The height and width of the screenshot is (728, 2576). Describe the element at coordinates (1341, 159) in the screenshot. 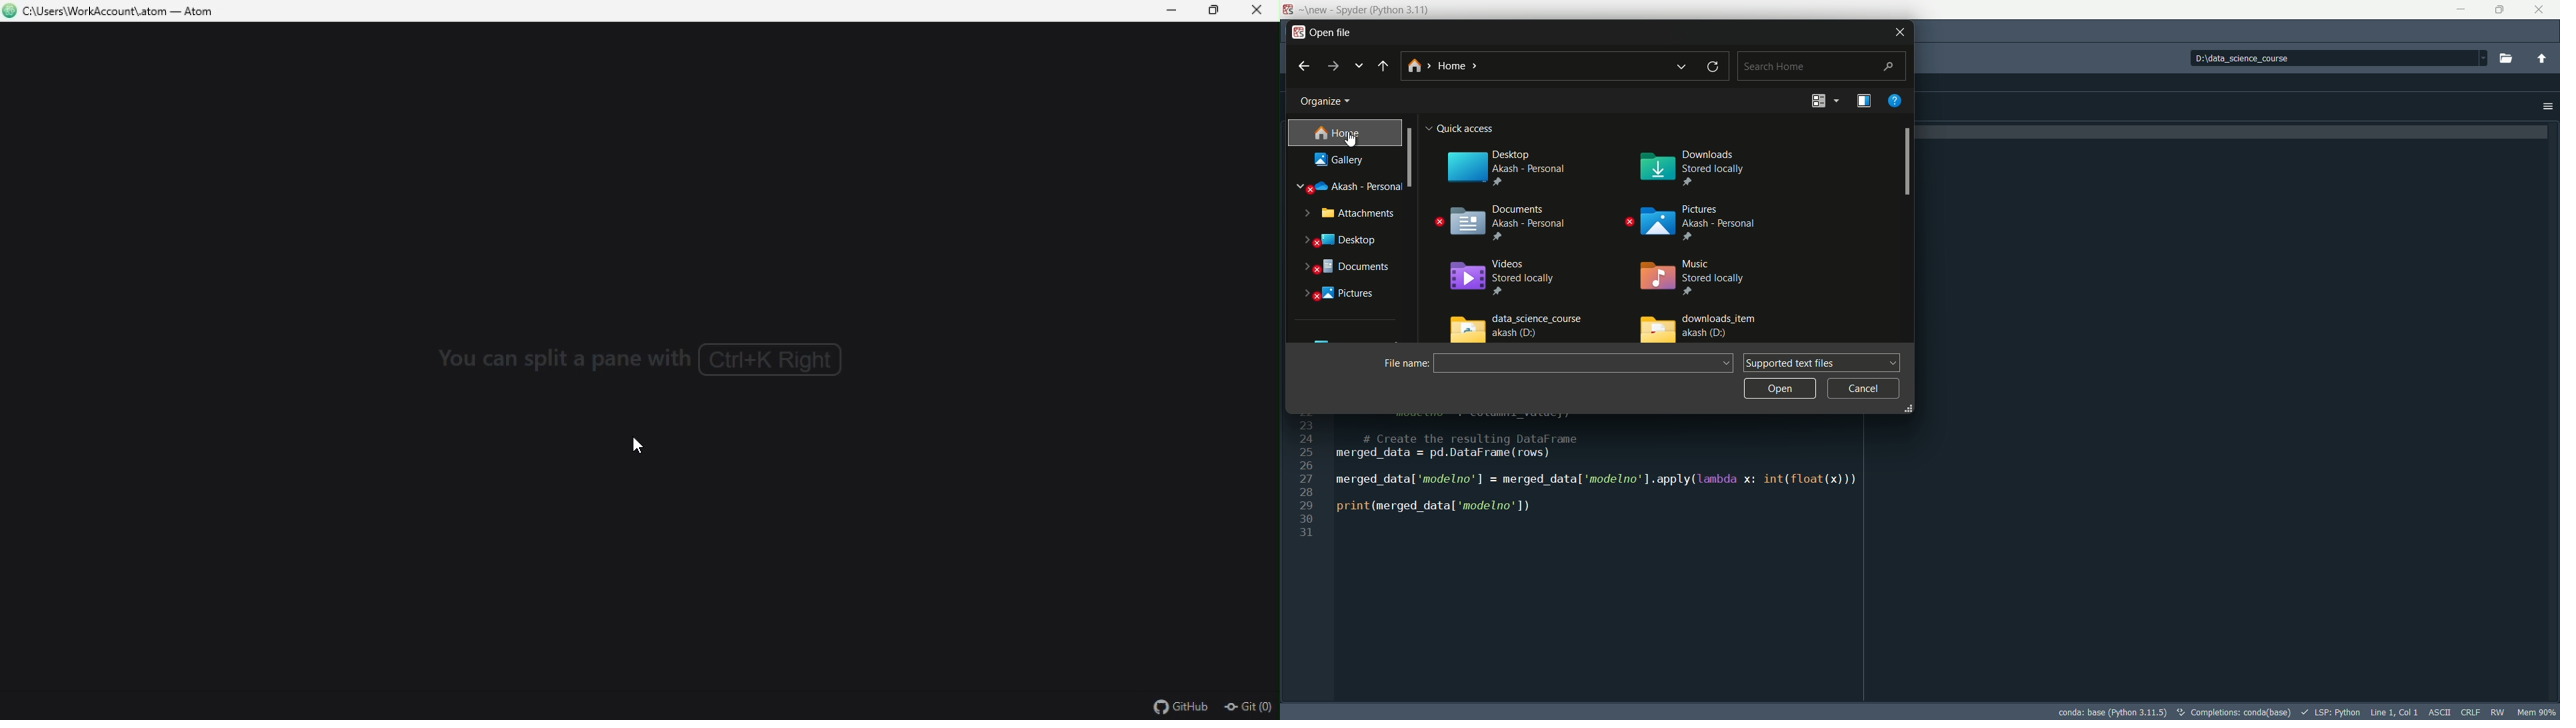

I see `gallery` at that location.